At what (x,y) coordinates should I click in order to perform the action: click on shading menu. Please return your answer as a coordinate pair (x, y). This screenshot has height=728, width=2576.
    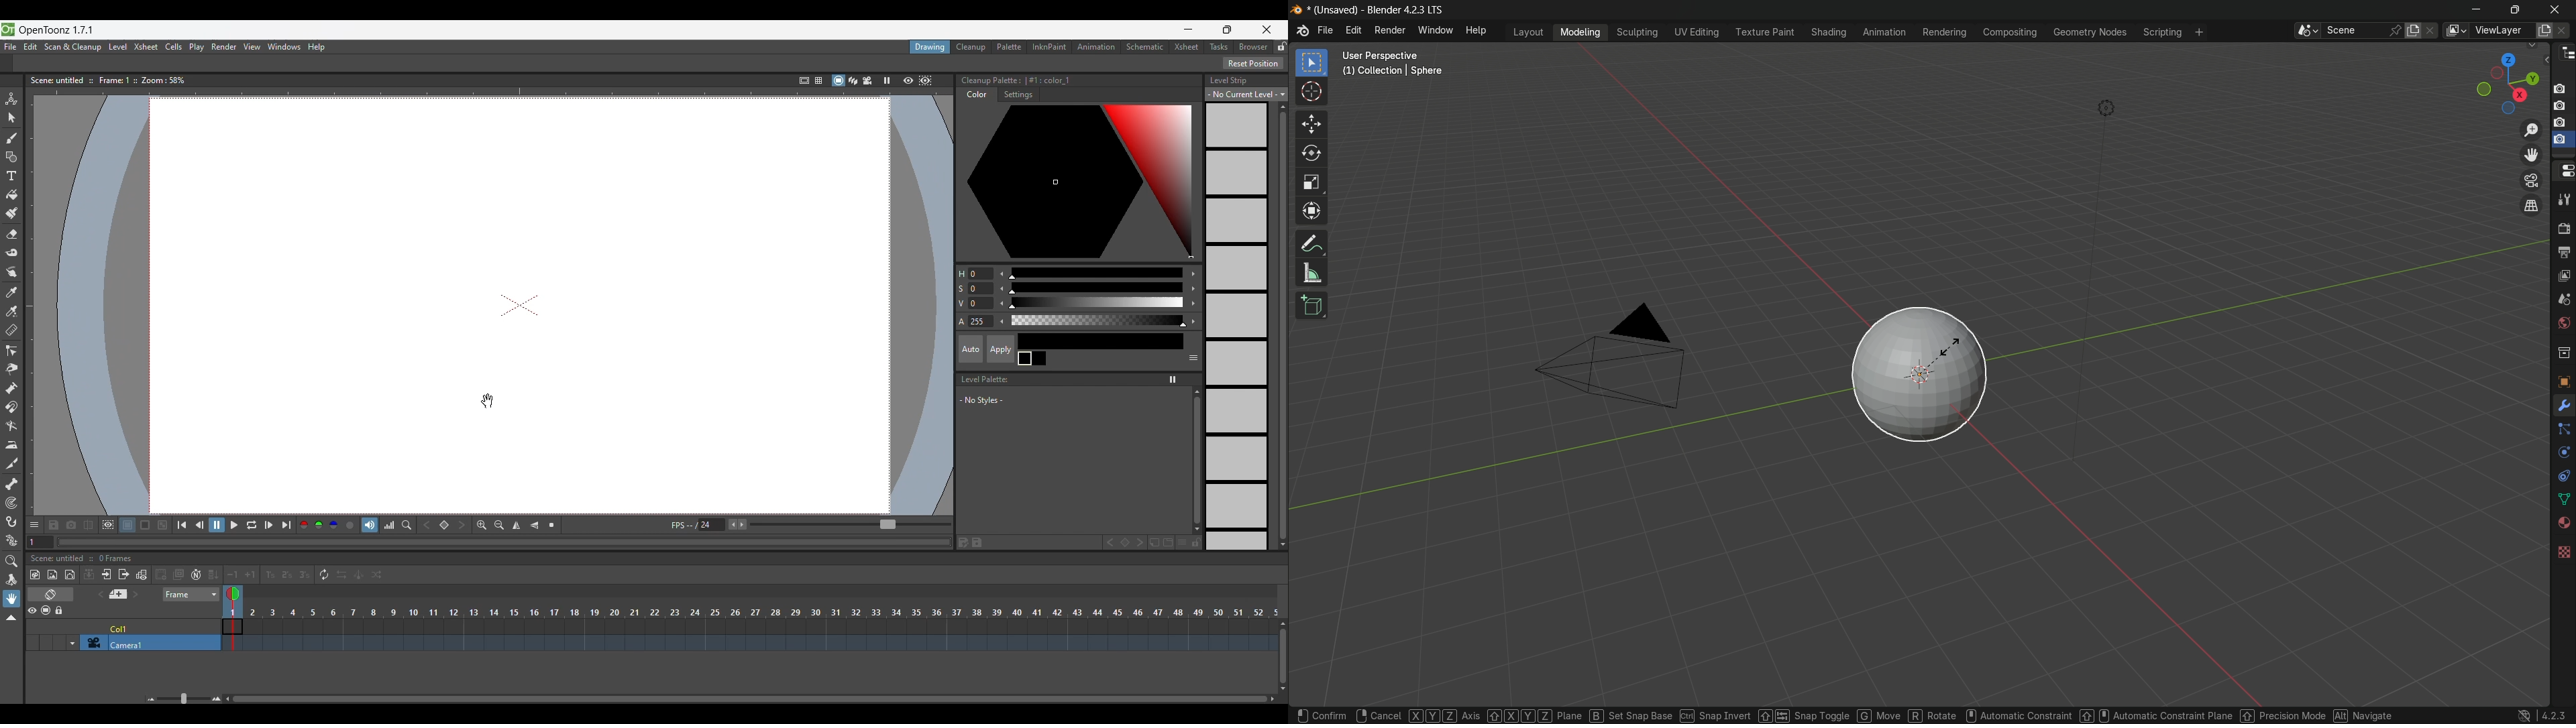
    Looking at the image, I should click on (1826, 31).